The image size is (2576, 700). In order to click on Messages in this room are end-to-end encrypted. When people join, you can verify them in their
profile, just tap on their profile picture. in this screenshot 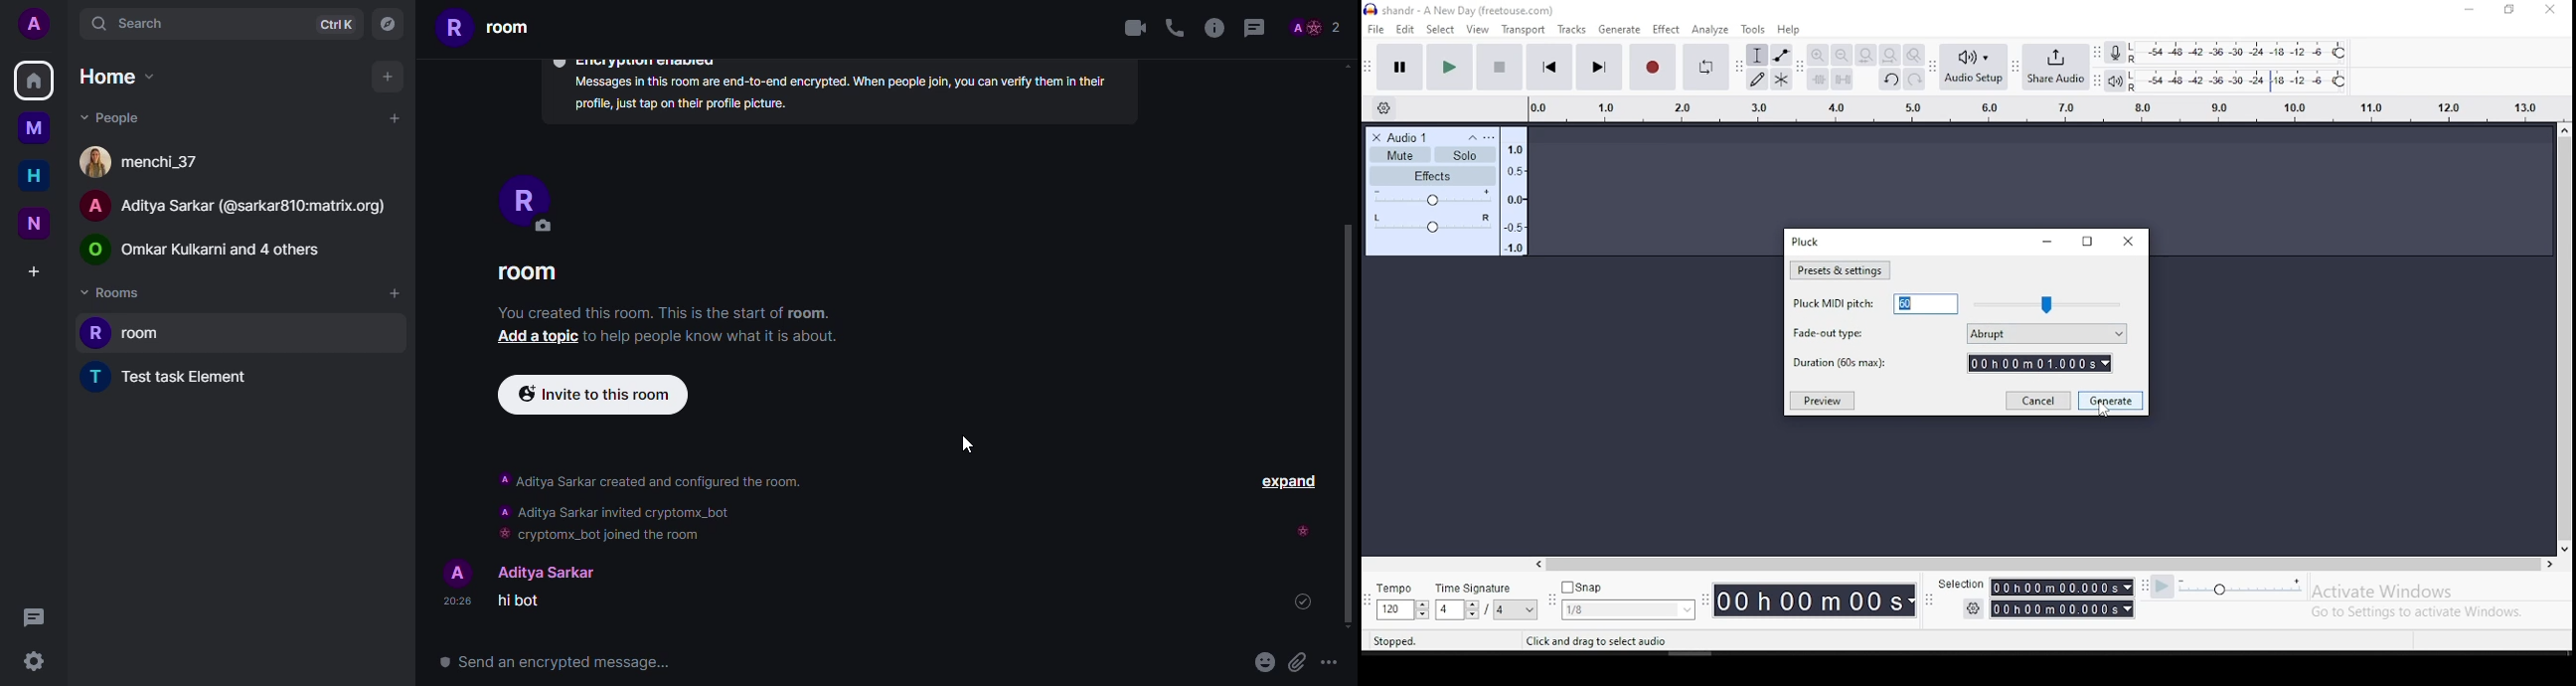, I will do `click(837, 93)`.